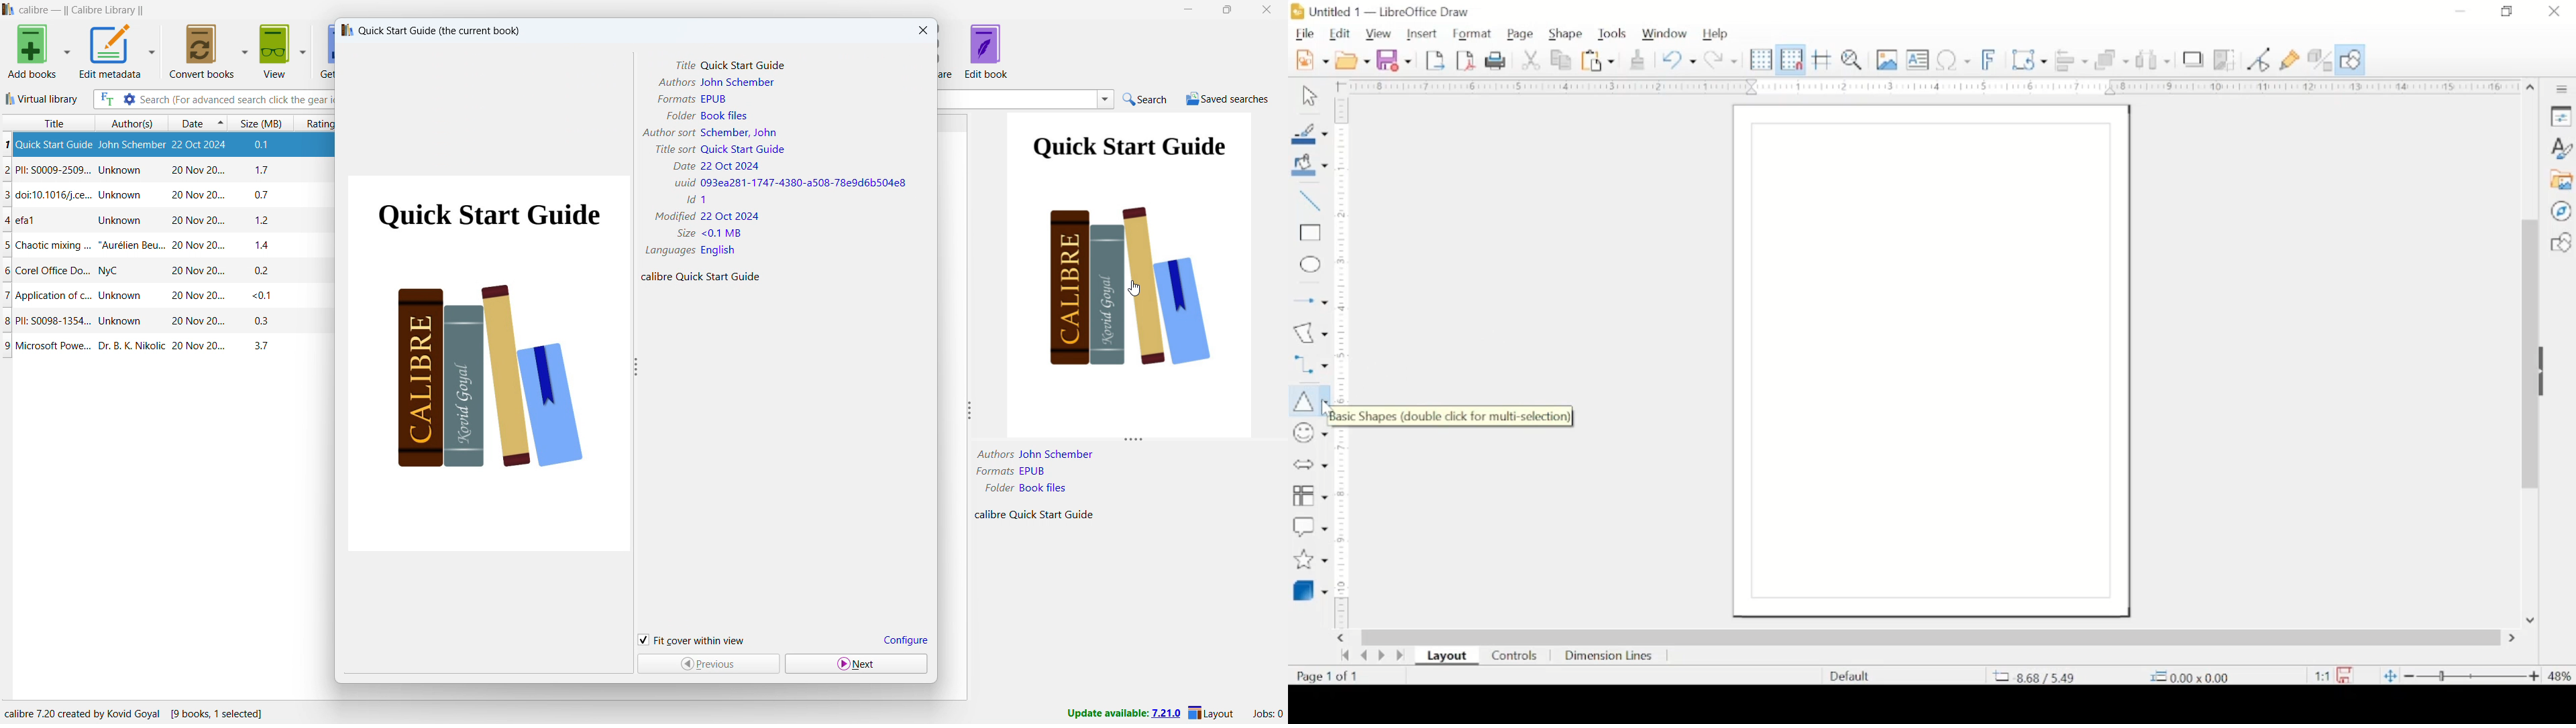 This screenshot has width=2576, height=728. Describe the element at coordinates (486, 364) in the screenshot. I see `book Image` at that location.